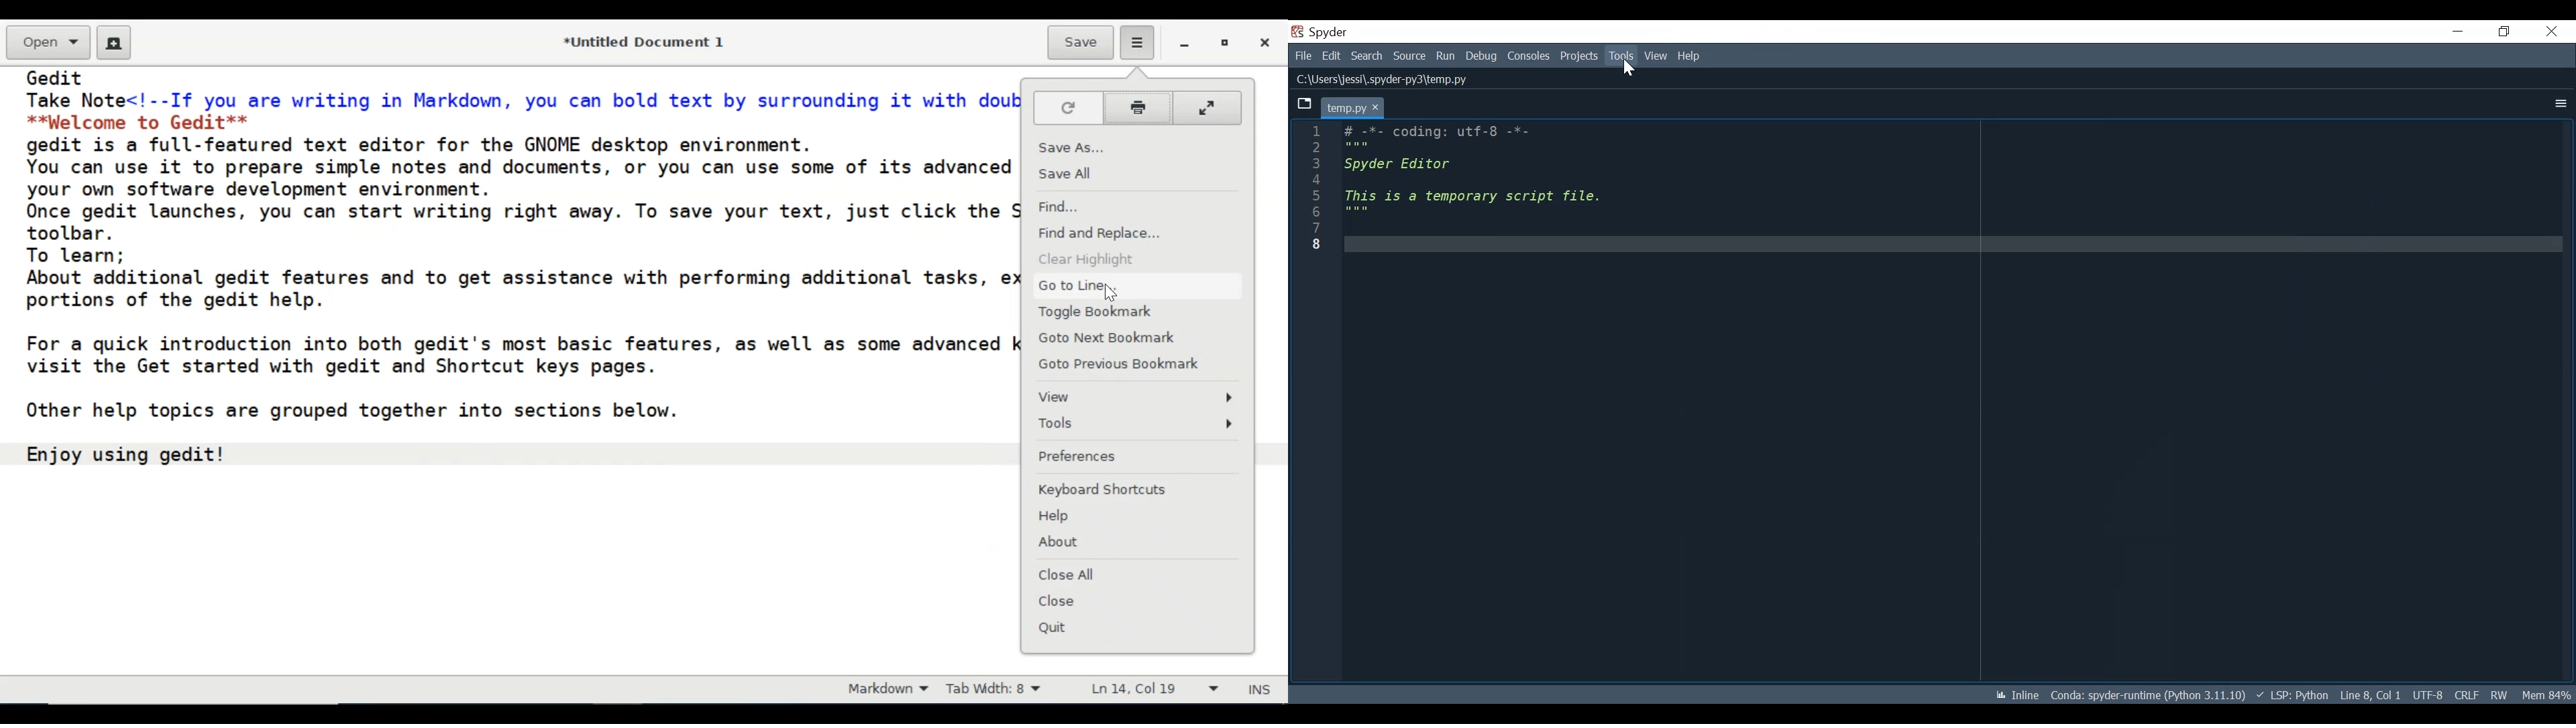 This screenshot has height=728, width=2576. What do you see at coordinates (115, 43) in the screenshot?
I see `Create a new document` at bounding box center [115, 43].